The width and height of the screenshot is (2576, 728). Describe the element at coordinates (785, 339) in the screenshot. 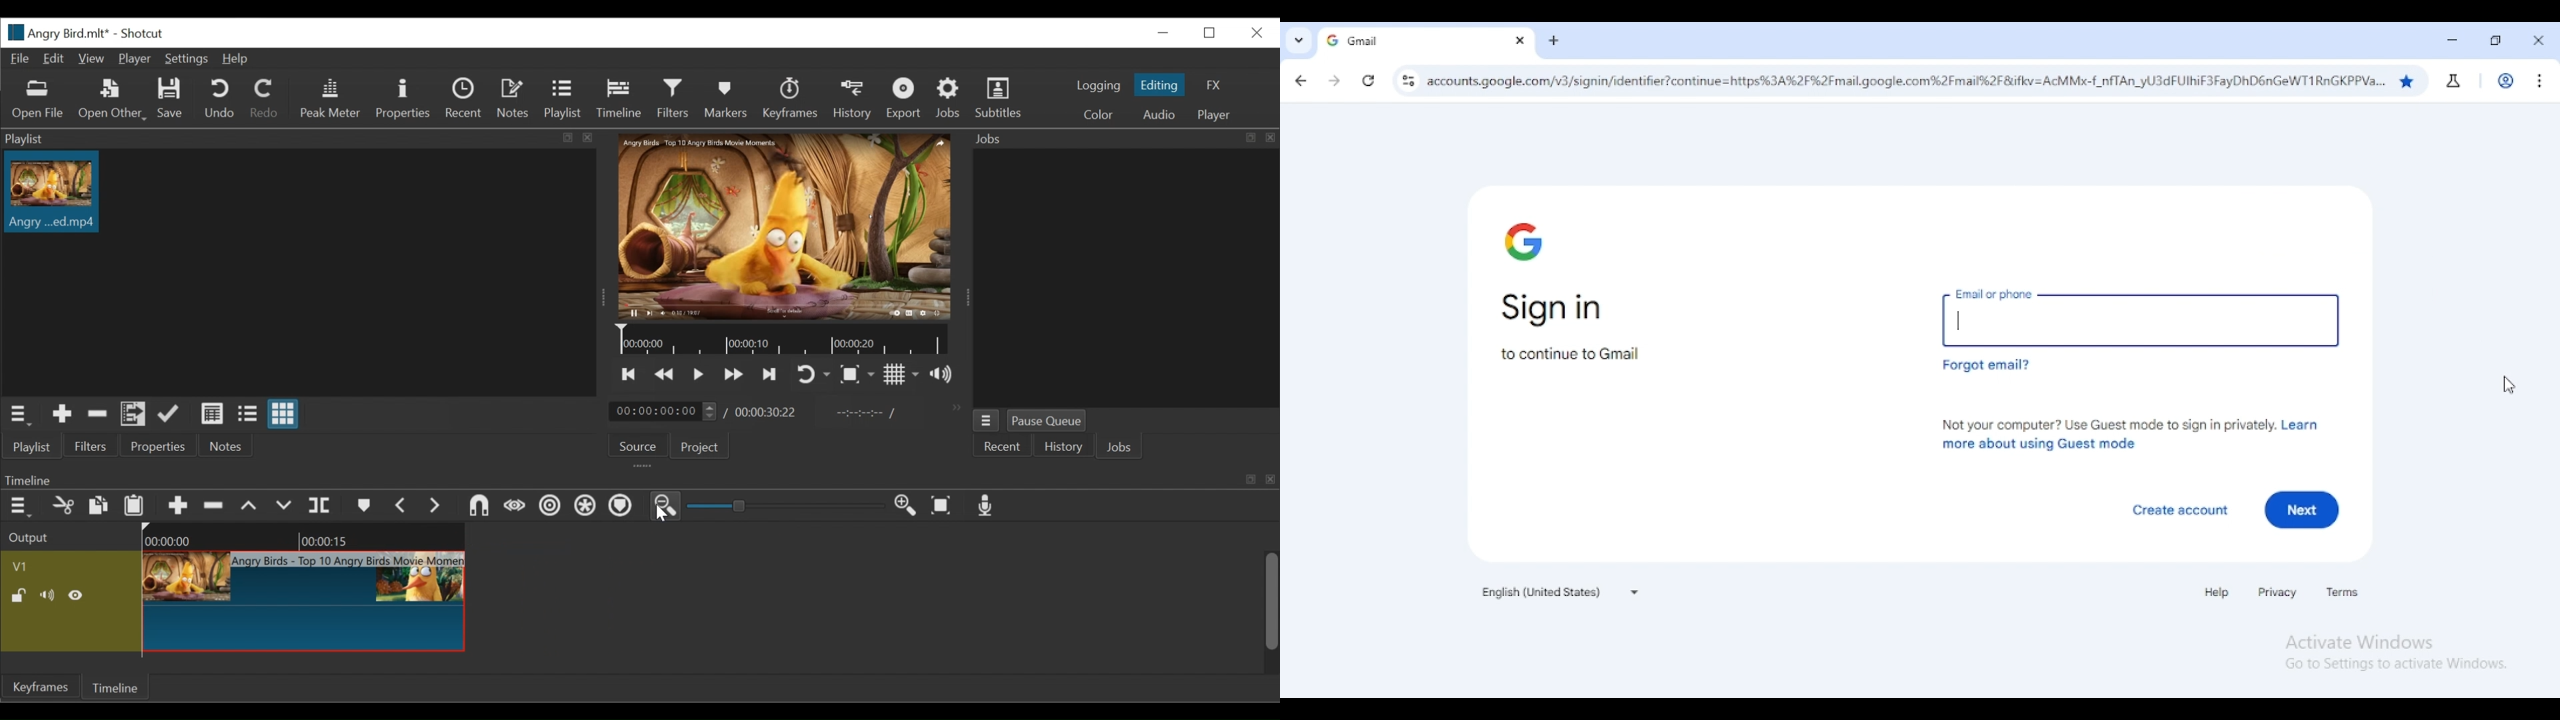

I see `Timeline` at that location.